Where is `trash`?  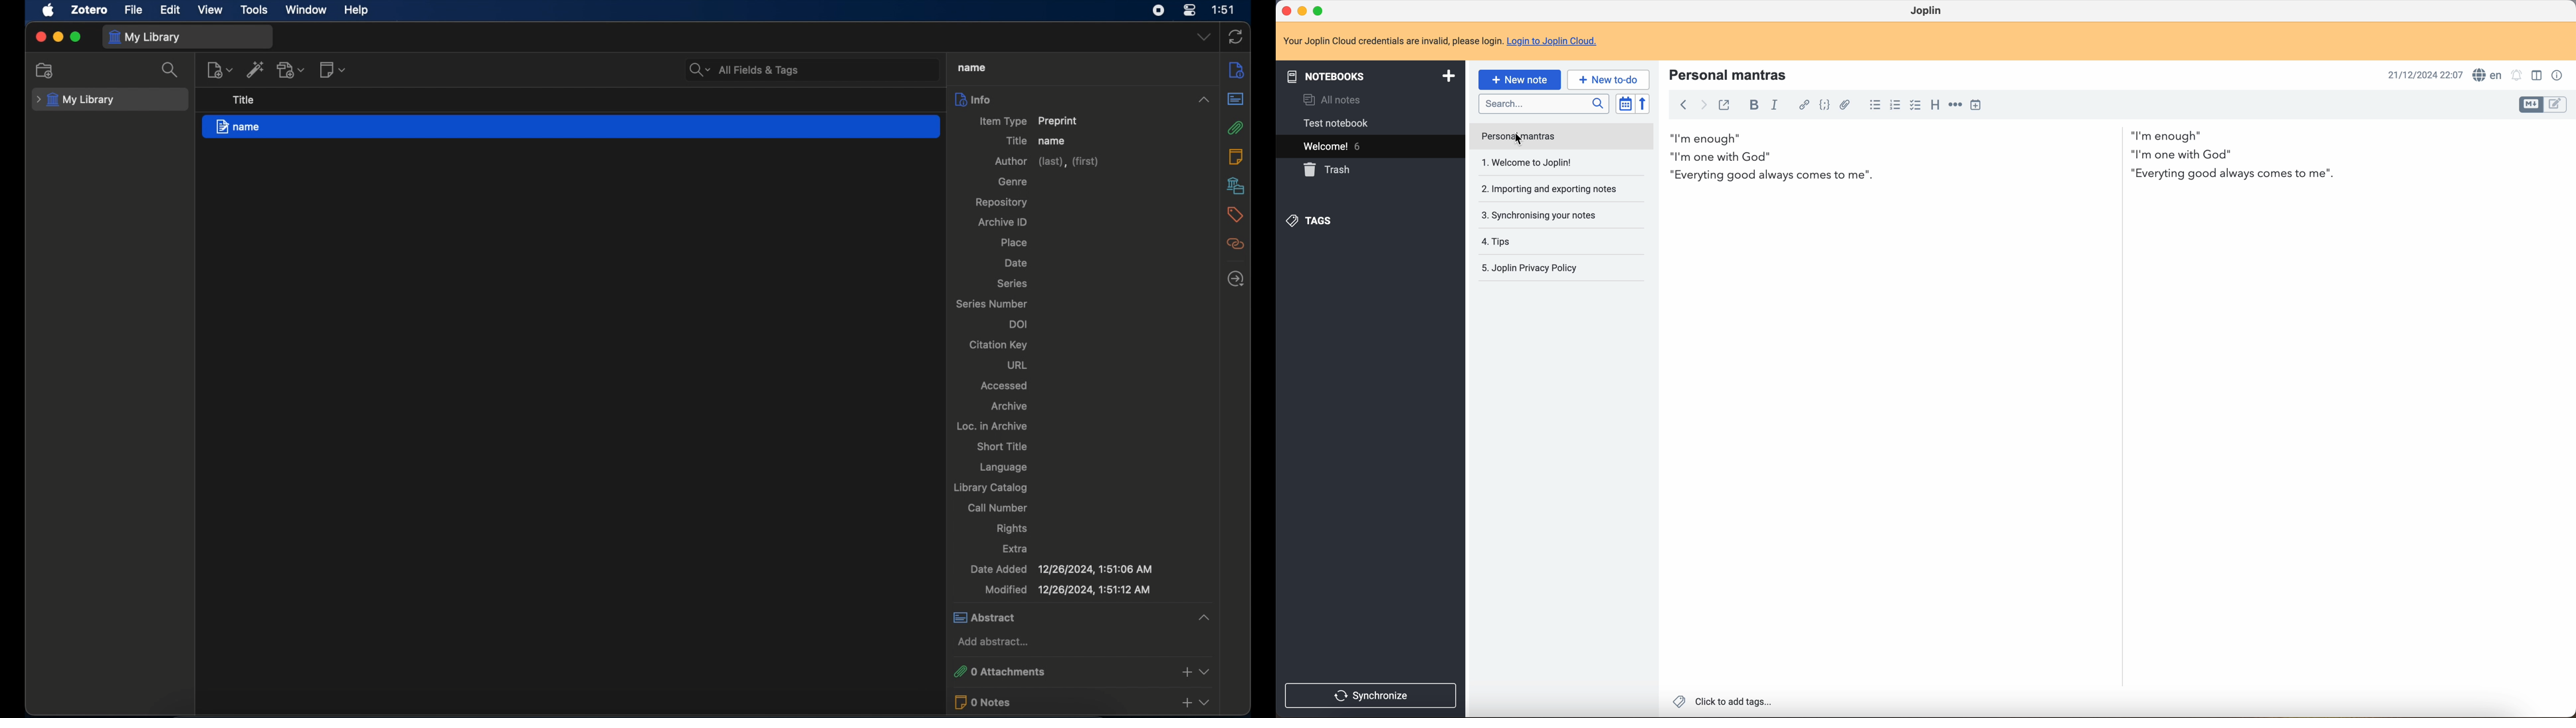 trash is located at coordinates (1328, 170).